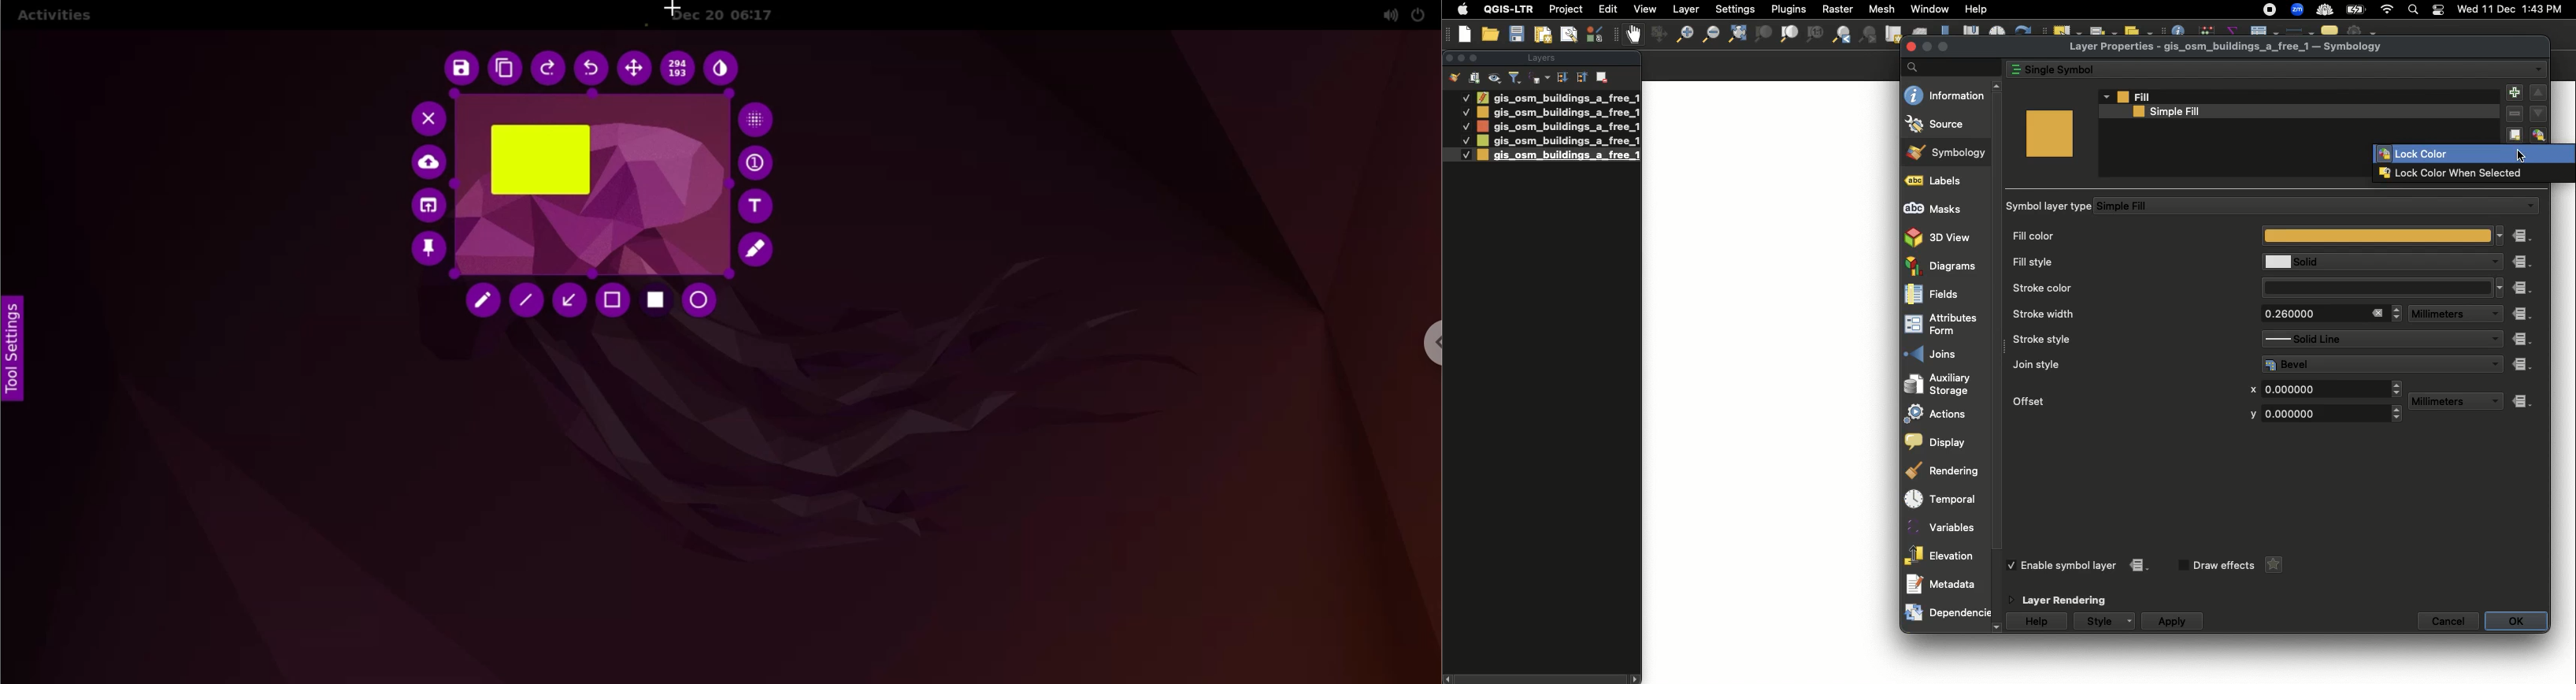 The width and height of the screenshot is (2576, 700). What do you see at coordinates (1687, 9) in the screenshot?
I see `Layer` at bounding box center [1687, 9].